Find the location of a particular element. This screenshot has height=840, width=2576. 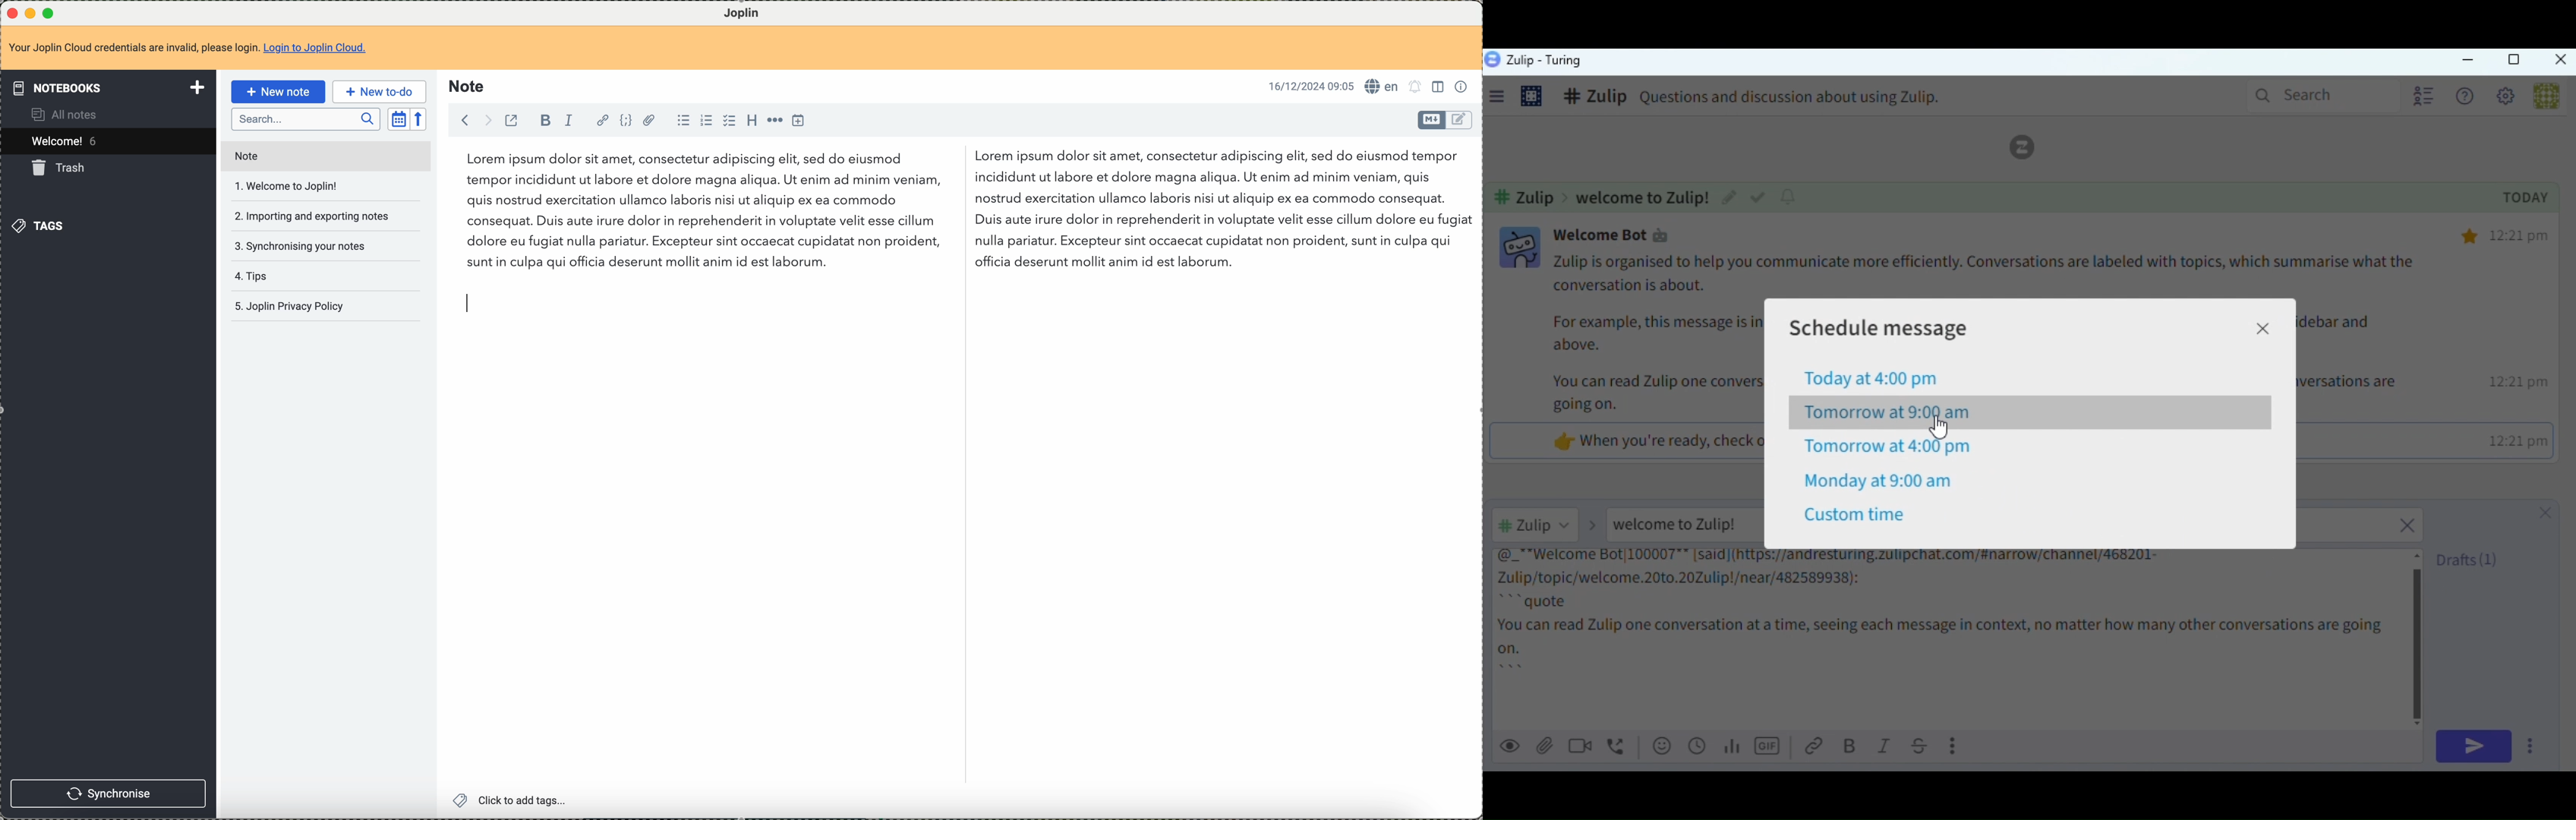

close is located at coordinates (10, 11).